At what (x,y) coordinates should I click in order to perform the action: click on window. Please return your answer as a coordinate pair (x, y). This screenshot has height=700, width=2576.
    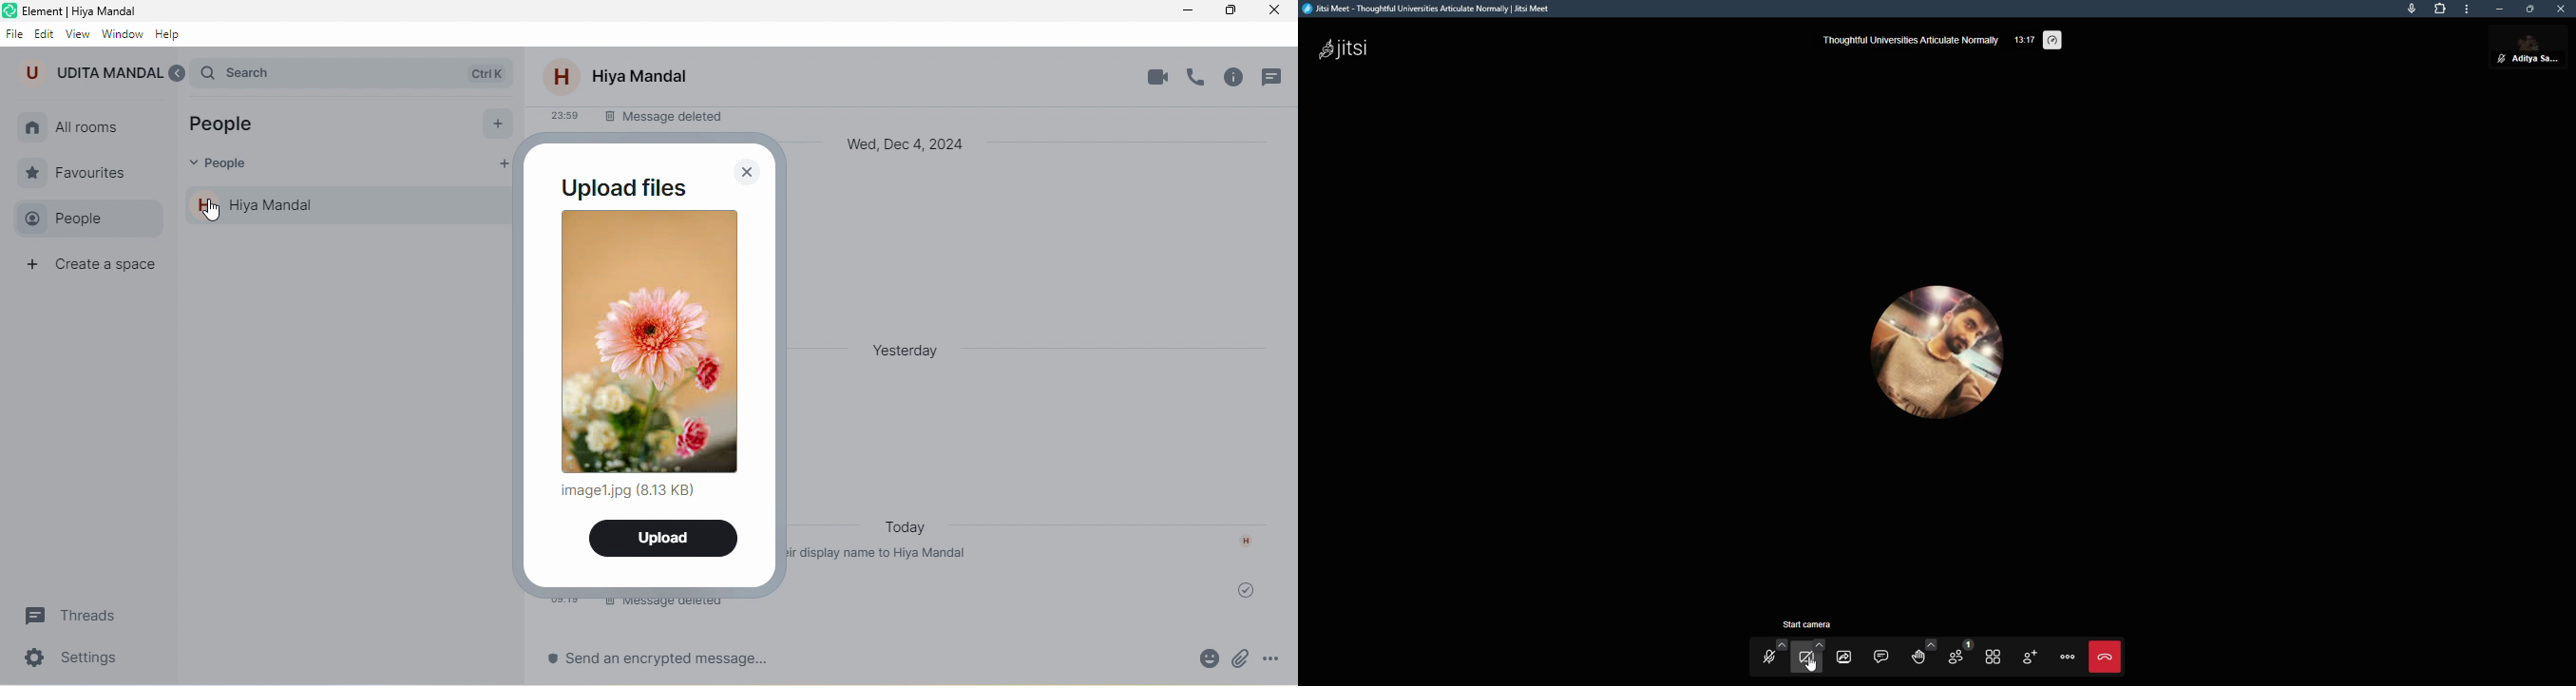
    Looking at the image, I should click on (123, 32).